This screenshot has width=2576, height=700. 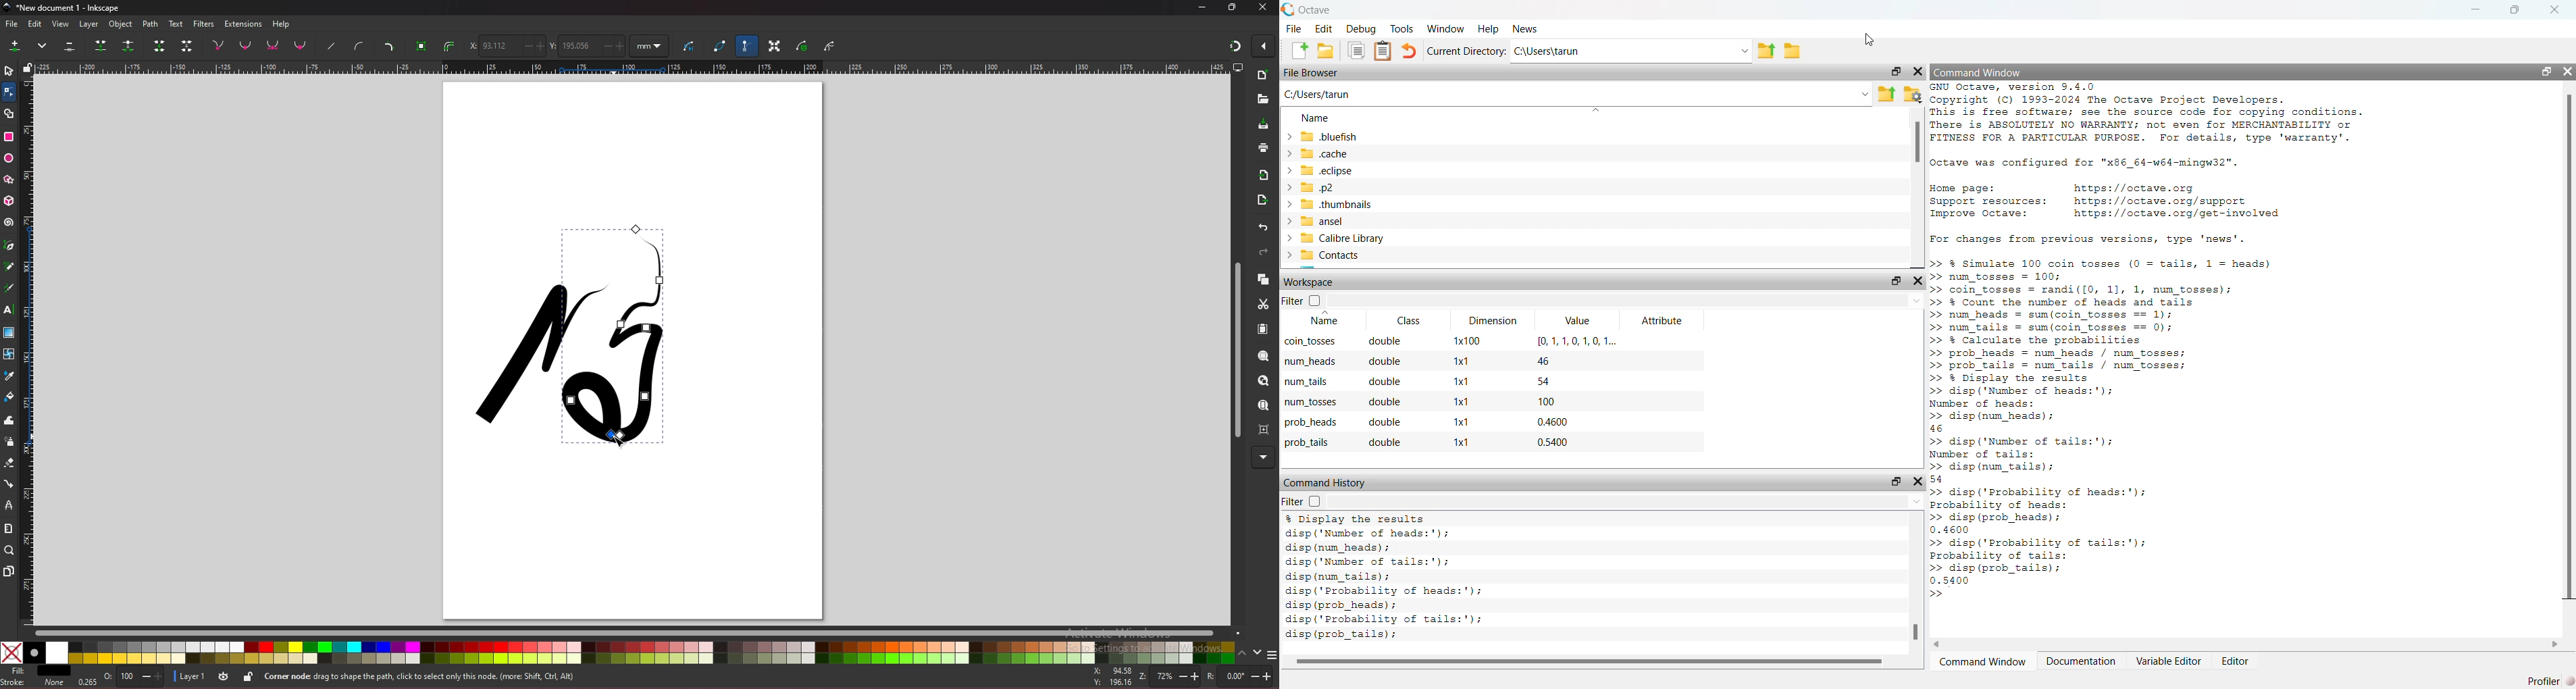 What do you see at coordinates (1884, 95) in the screenshot?
I see `Previous Folder` at bounding box center [1884, 95].